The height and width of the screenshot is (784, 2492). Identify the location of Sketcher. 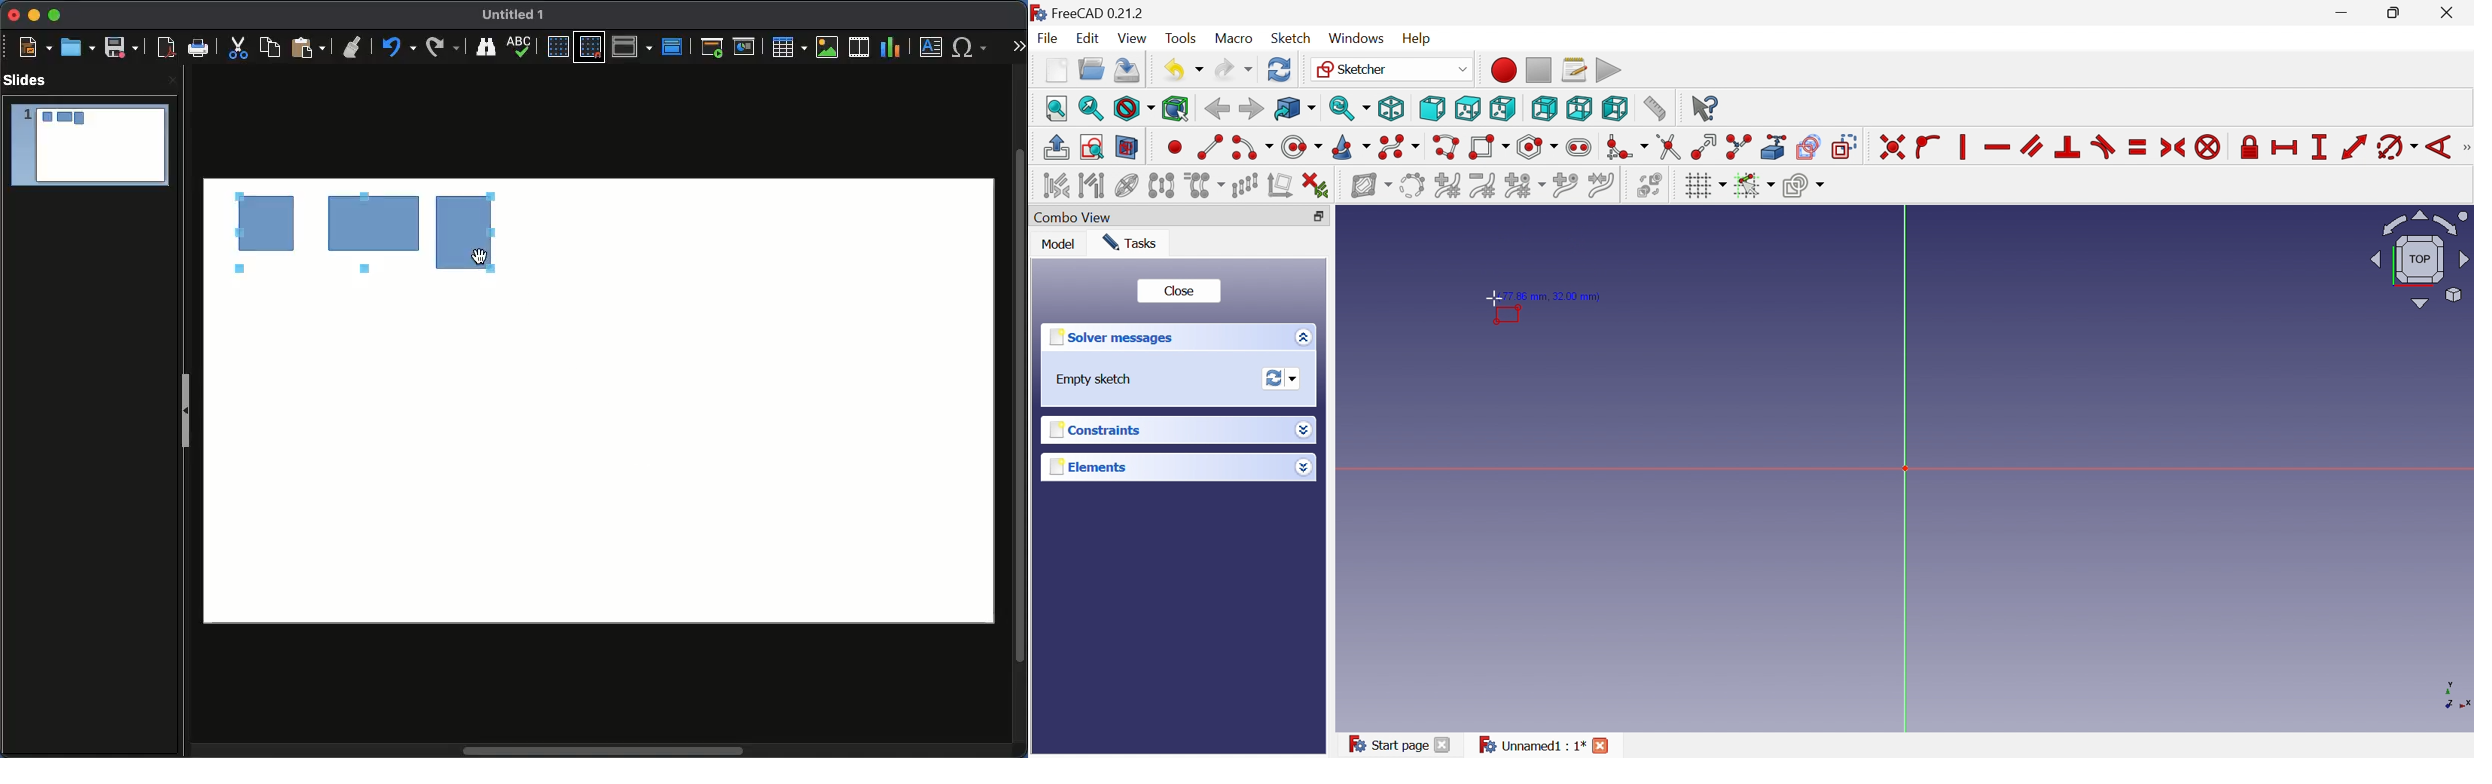
(1390, 68).